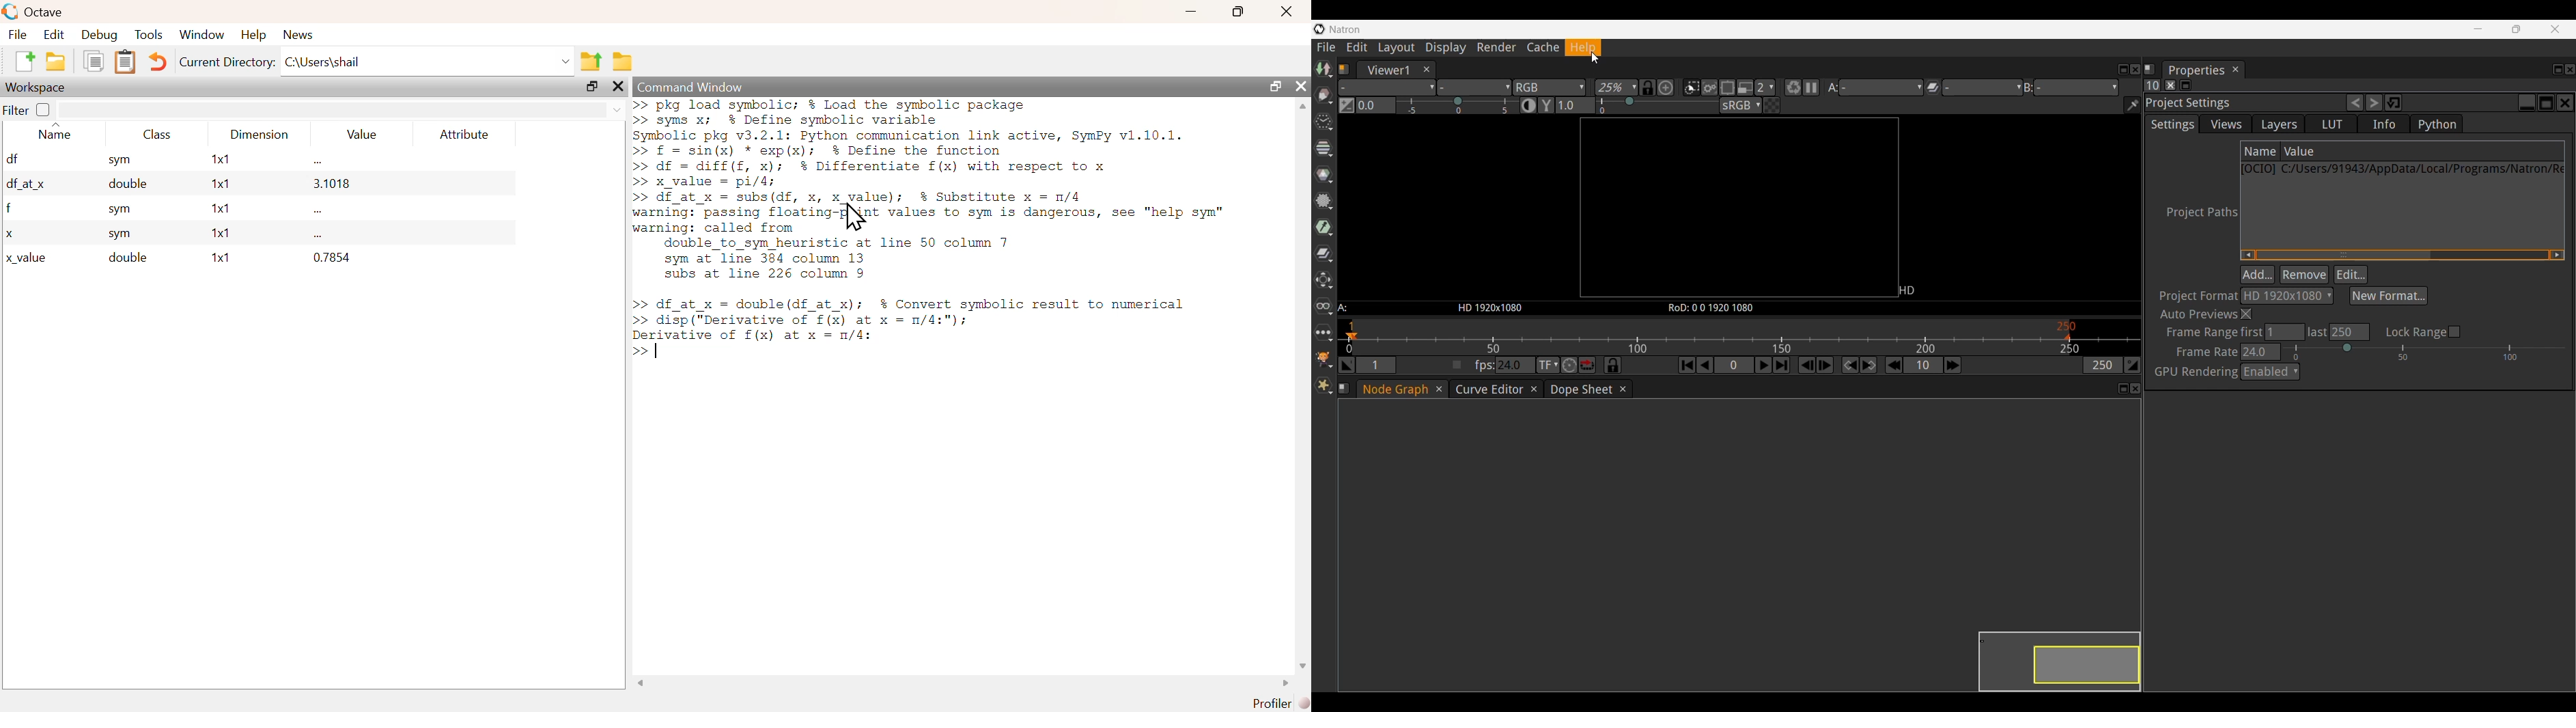 Image resolution: width=2576 pixels, height=728 pixels. What do you see at coordinates (1474, 88) in the screenshot?
I see `Alpha channel` at bounding box center [1474, 88].